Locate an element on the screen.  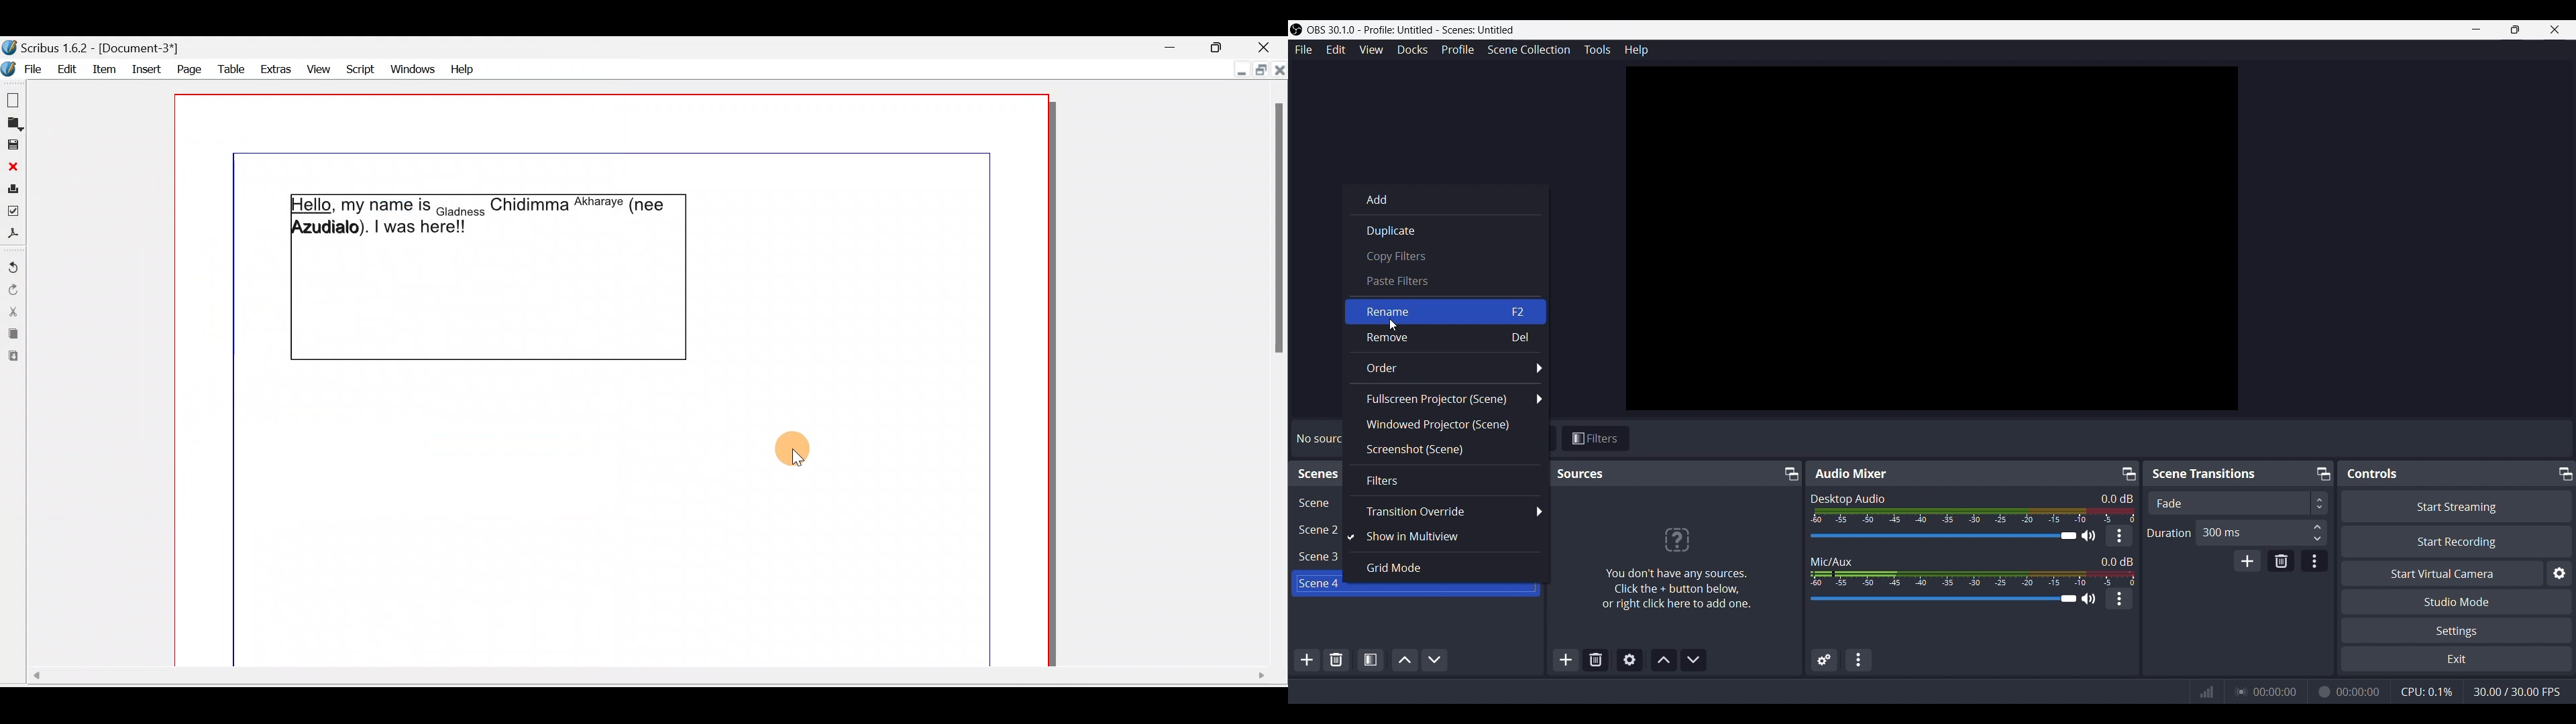
close is located at coordinates (2555, 29).